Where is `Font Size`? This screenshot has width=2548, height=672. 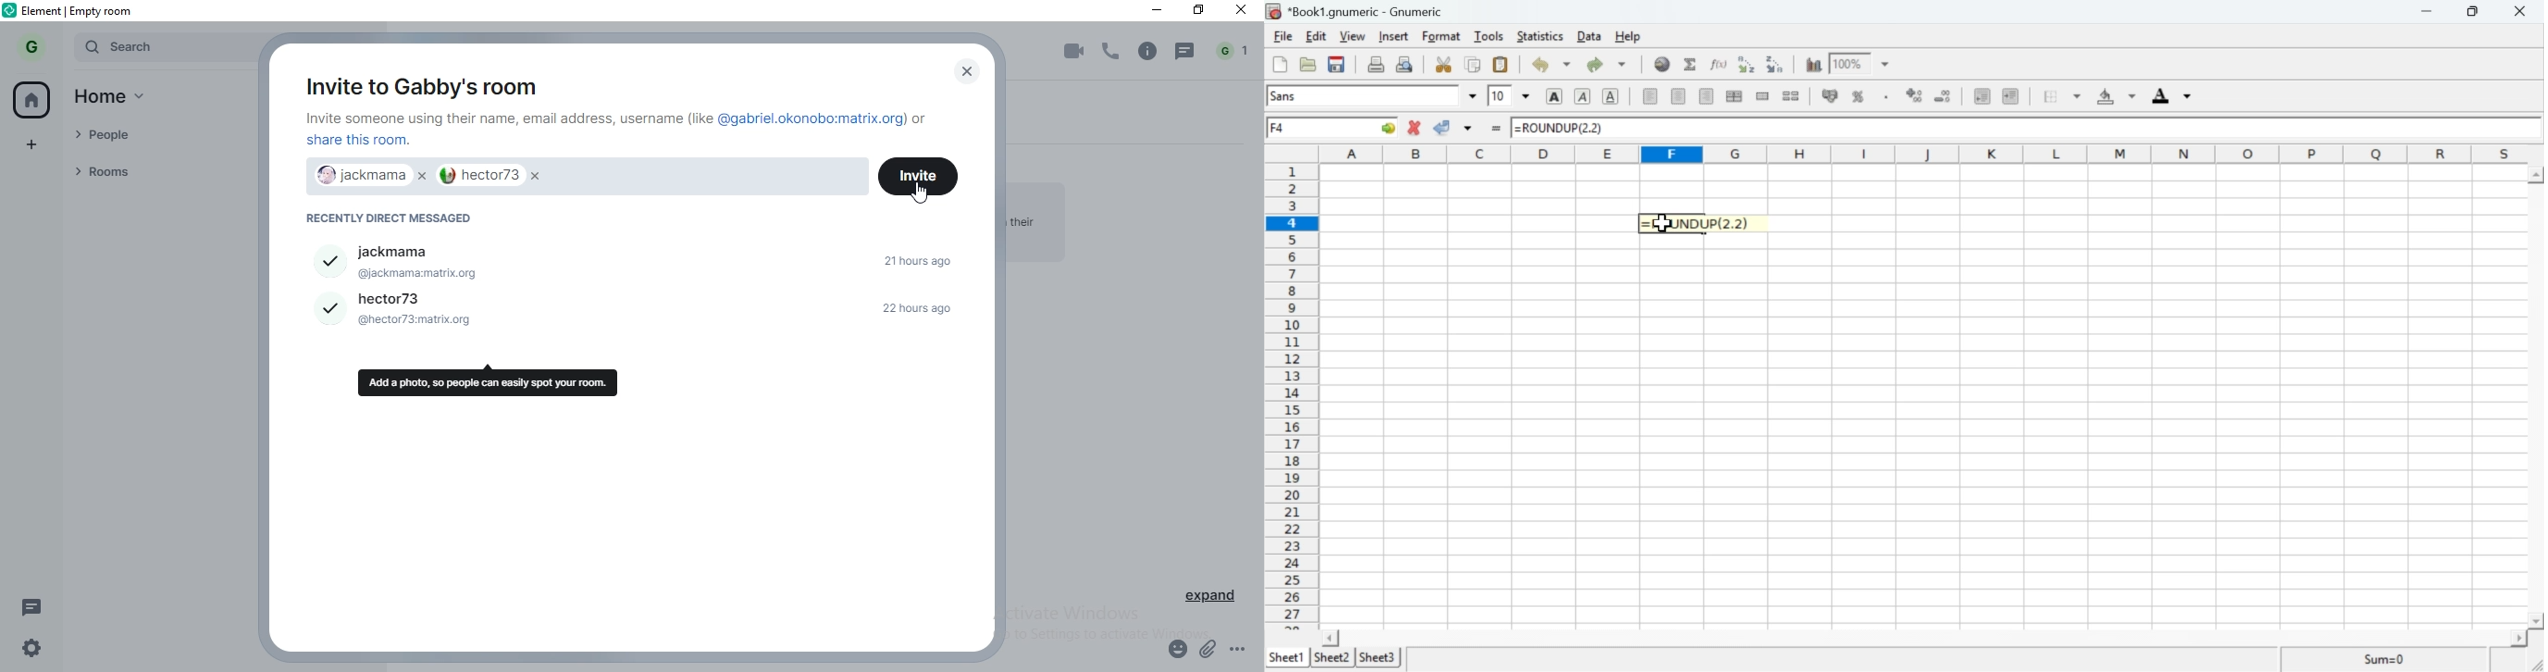 Font Size is located at coordinates (1498, 96).